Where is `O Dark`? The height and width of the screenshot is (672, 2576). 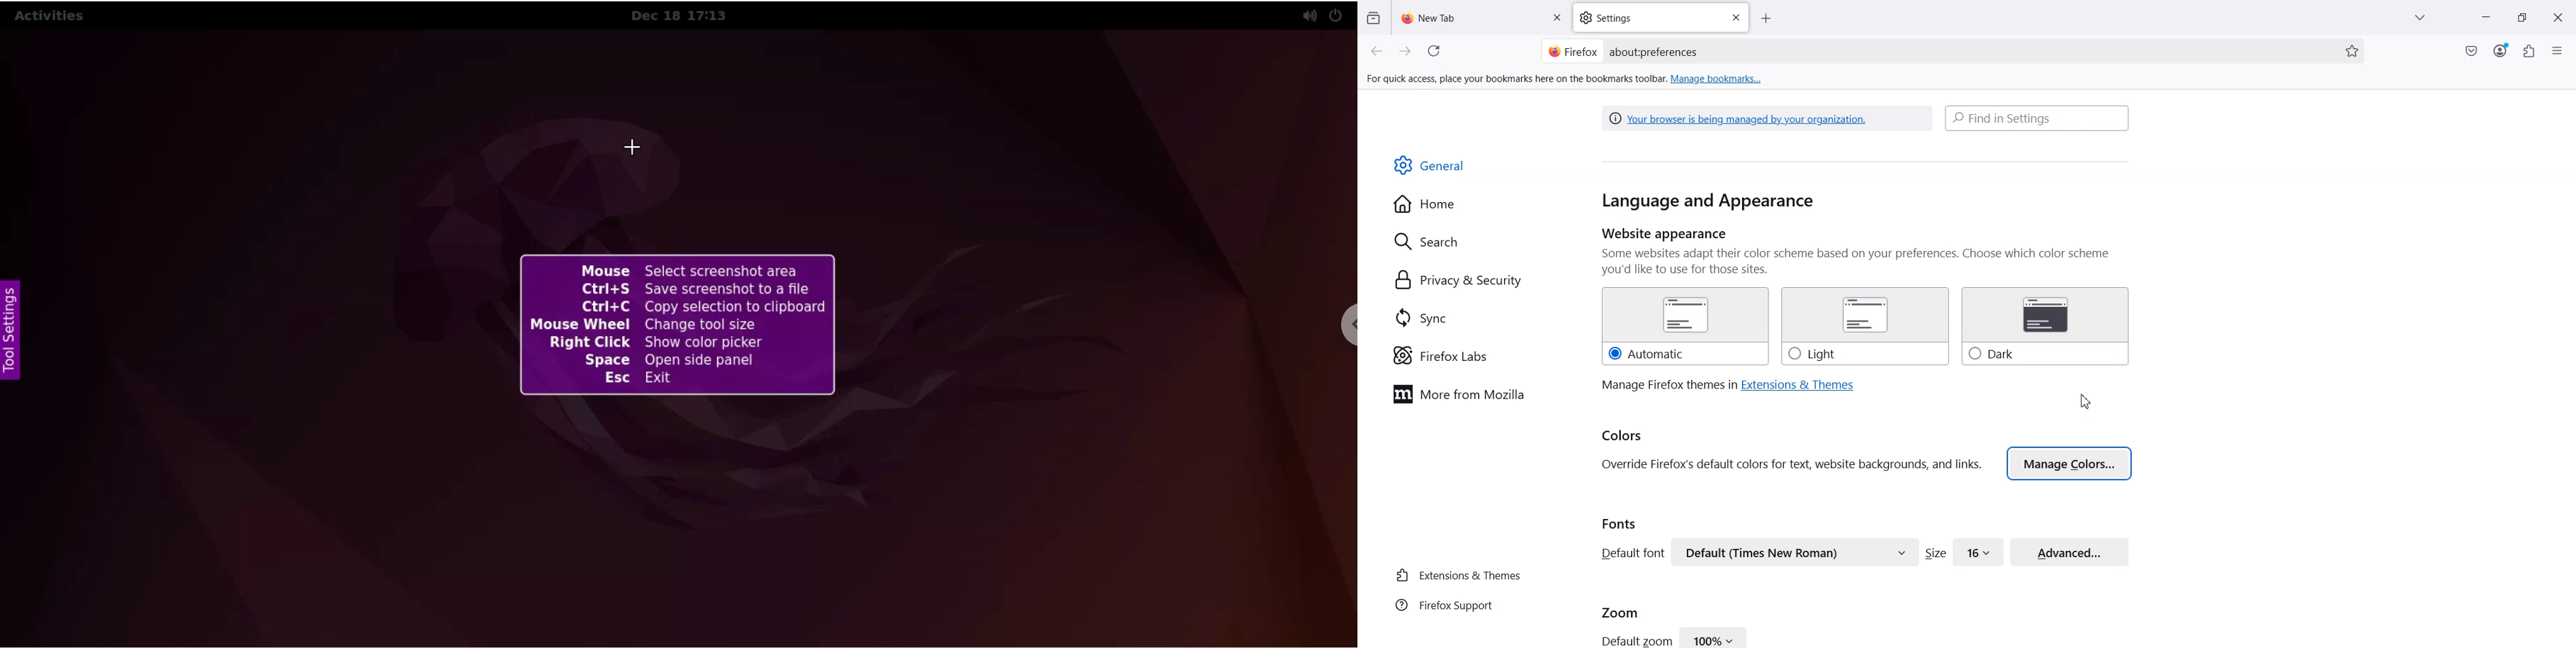
O Dark is located at coordinates (2046, 327).